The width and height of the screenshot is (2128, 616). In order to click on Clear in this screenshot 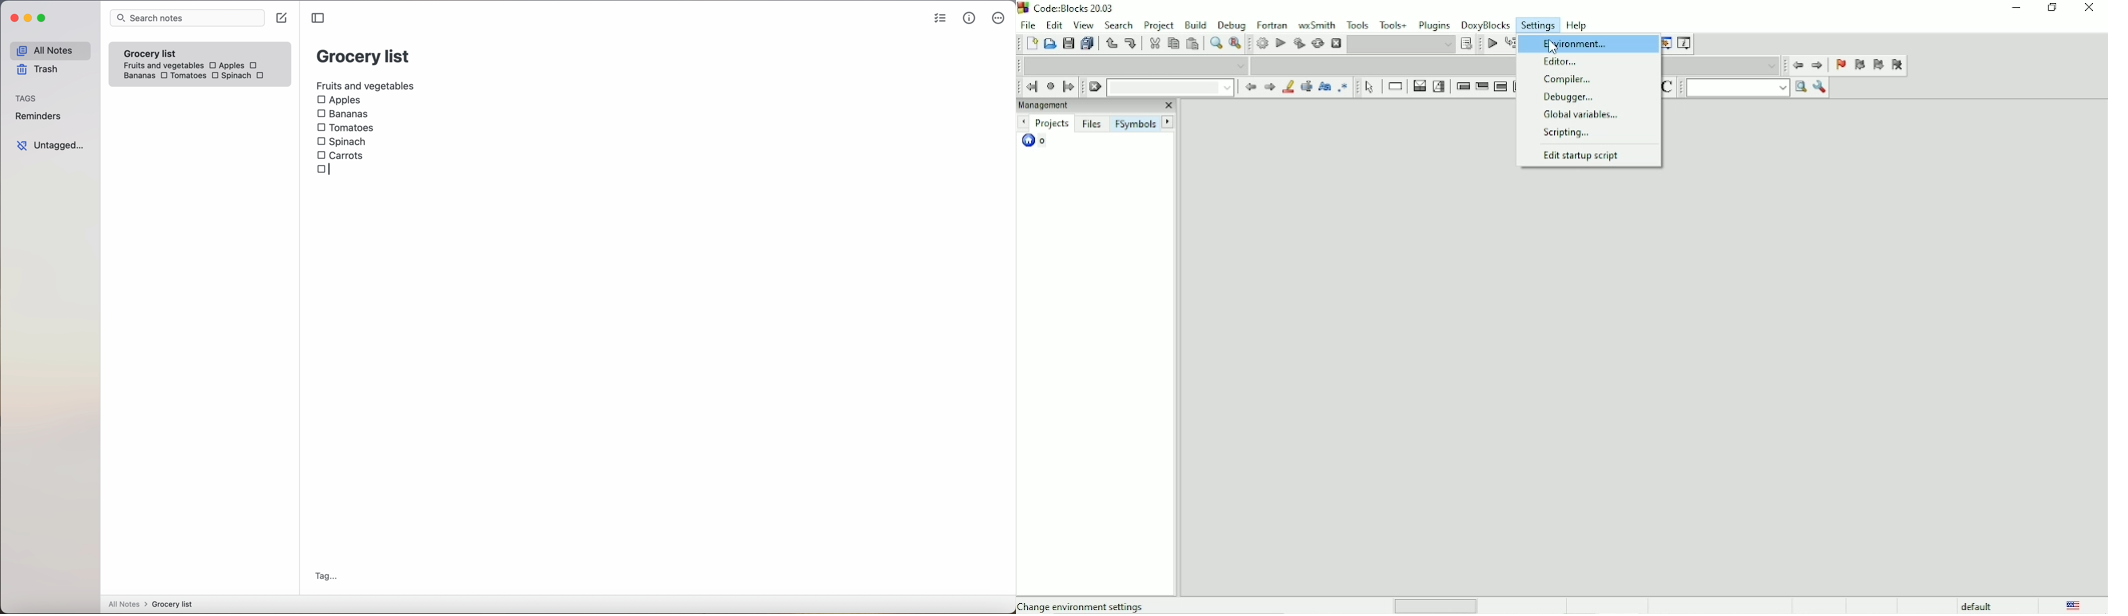, I will do `click(1095, 88)`.